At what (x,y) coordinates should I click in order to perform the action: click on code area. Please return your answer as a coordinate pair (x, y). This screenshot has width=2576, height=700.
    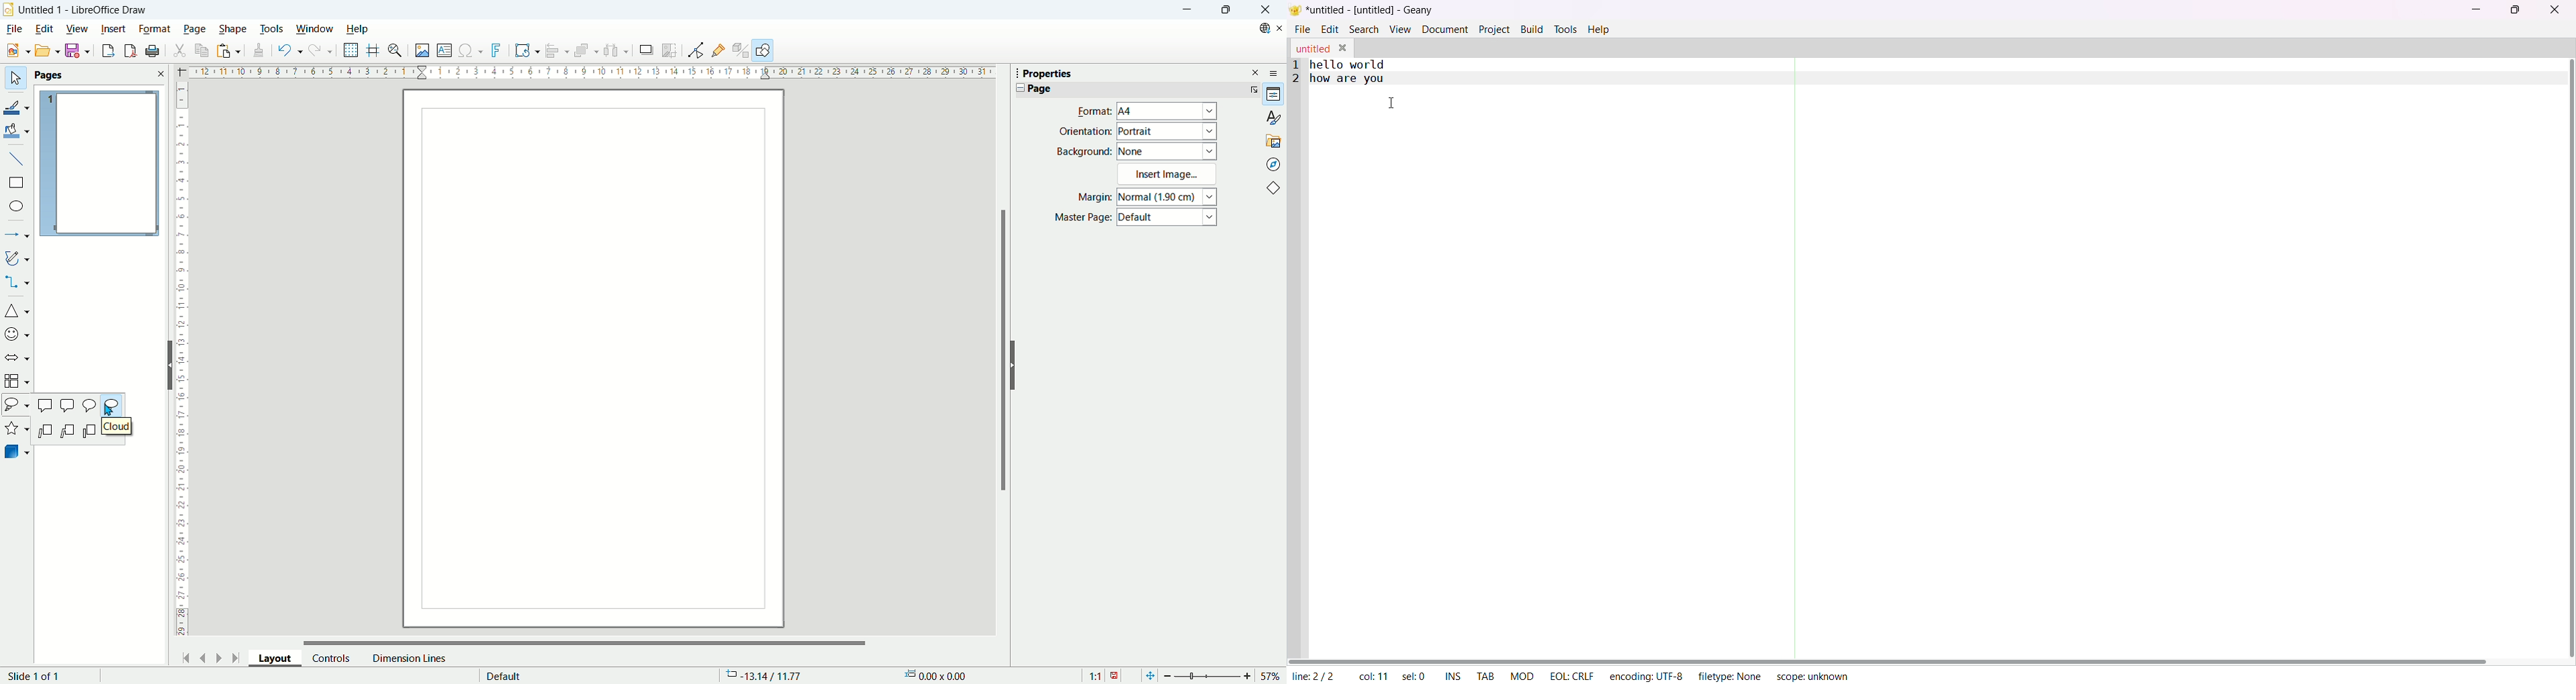
    Looking at the image, I should click on (1923, 376).